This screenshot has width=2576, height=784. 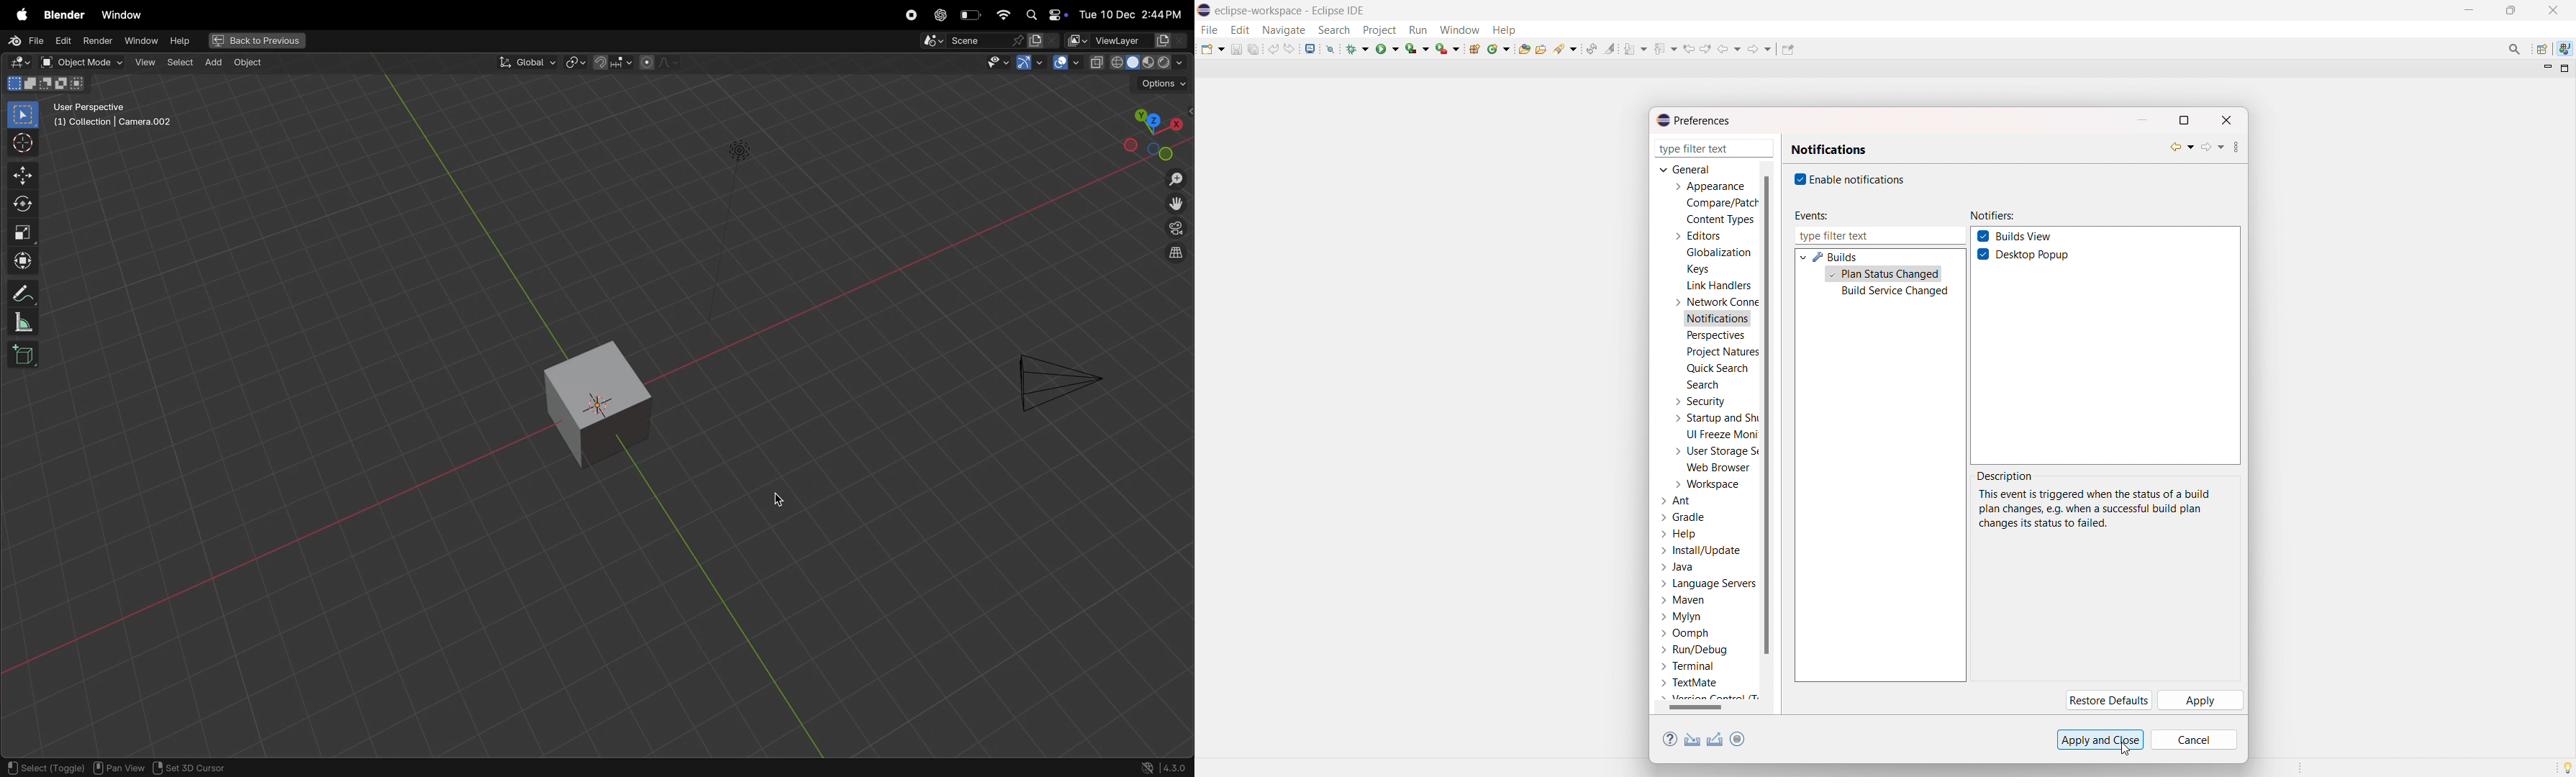 I want to click on dateand time, so click(x=1133, y=13).